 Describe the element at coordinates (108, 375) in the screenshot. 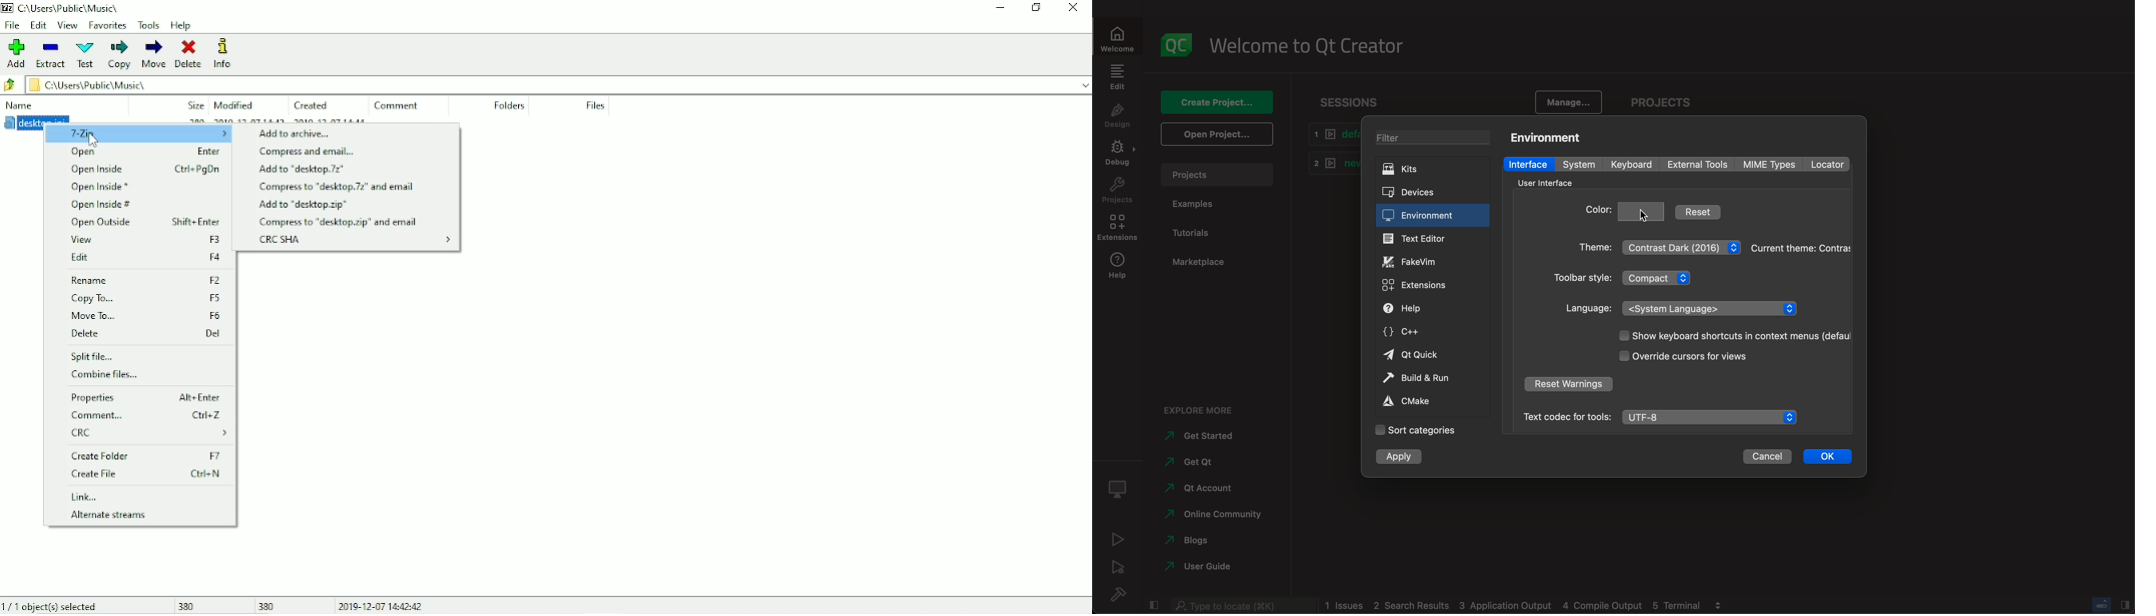

I see `Combine files` at that location.